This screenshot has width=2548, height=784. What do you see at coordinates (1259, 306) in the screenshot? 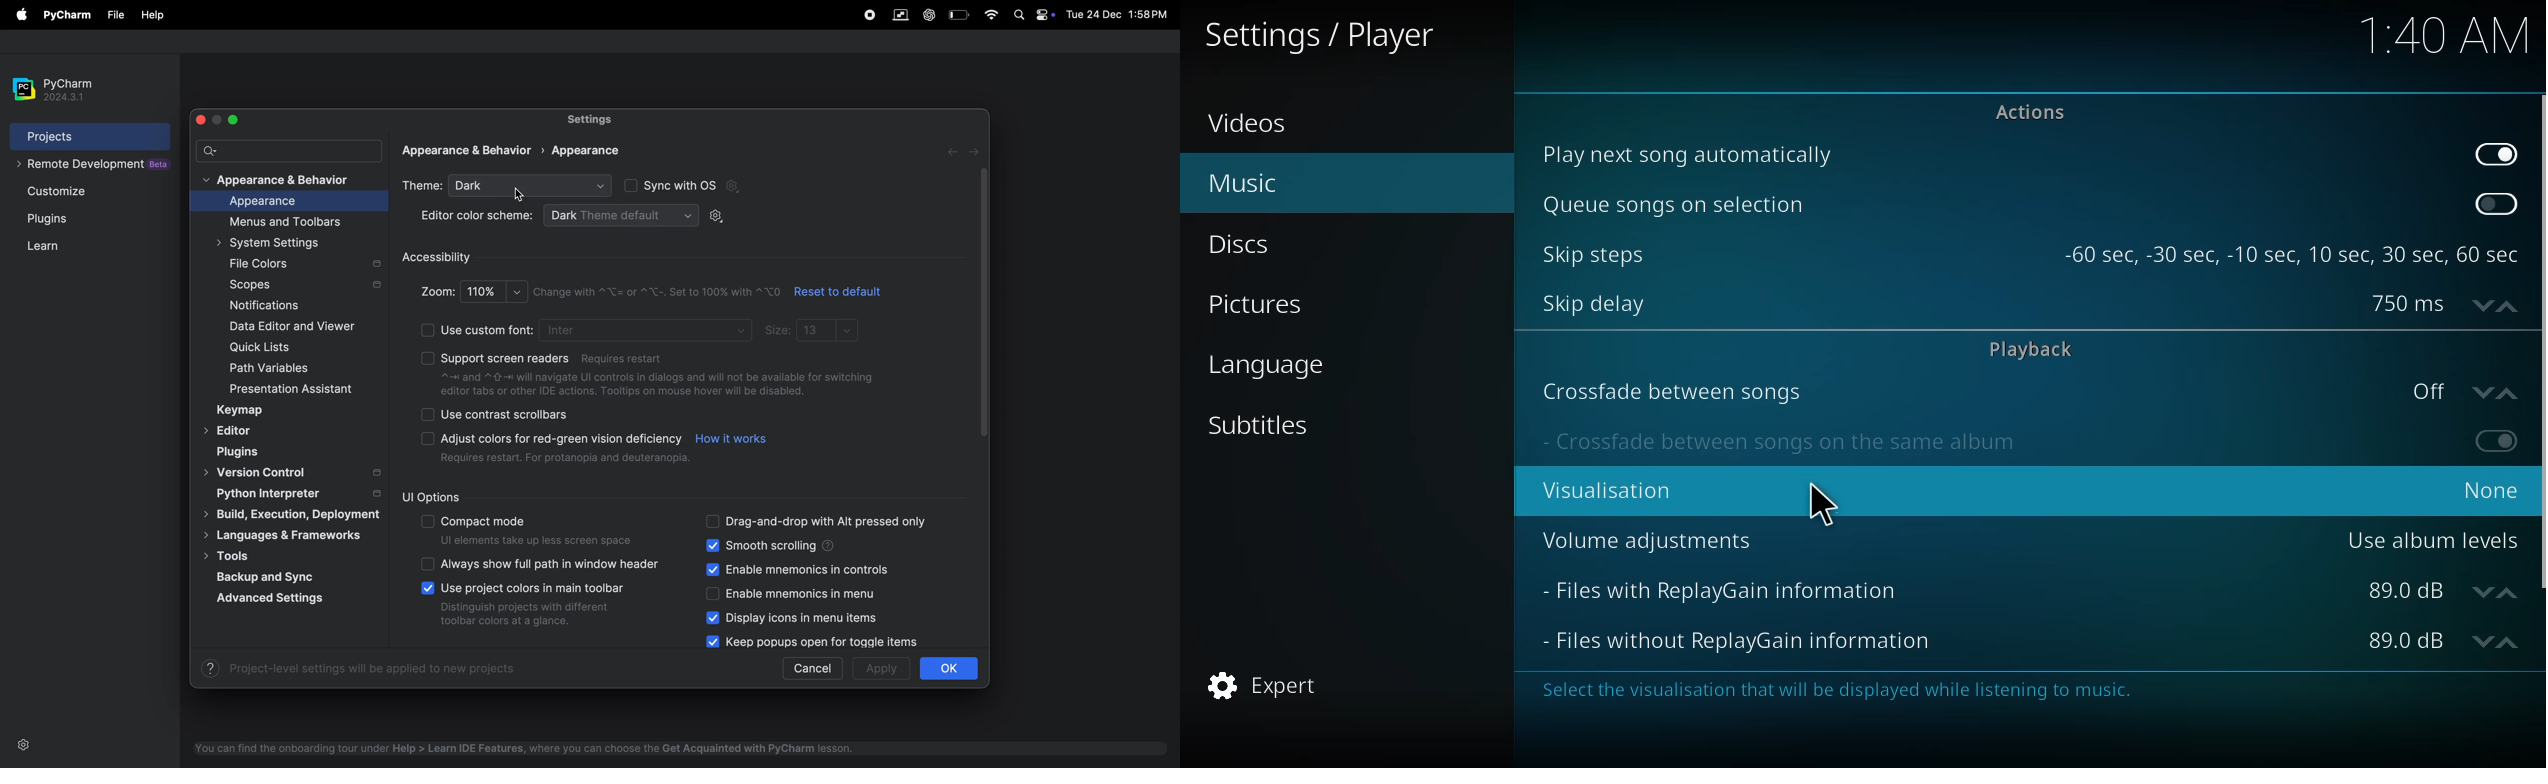
I see `pictures` at bounding box center [1259, 306].